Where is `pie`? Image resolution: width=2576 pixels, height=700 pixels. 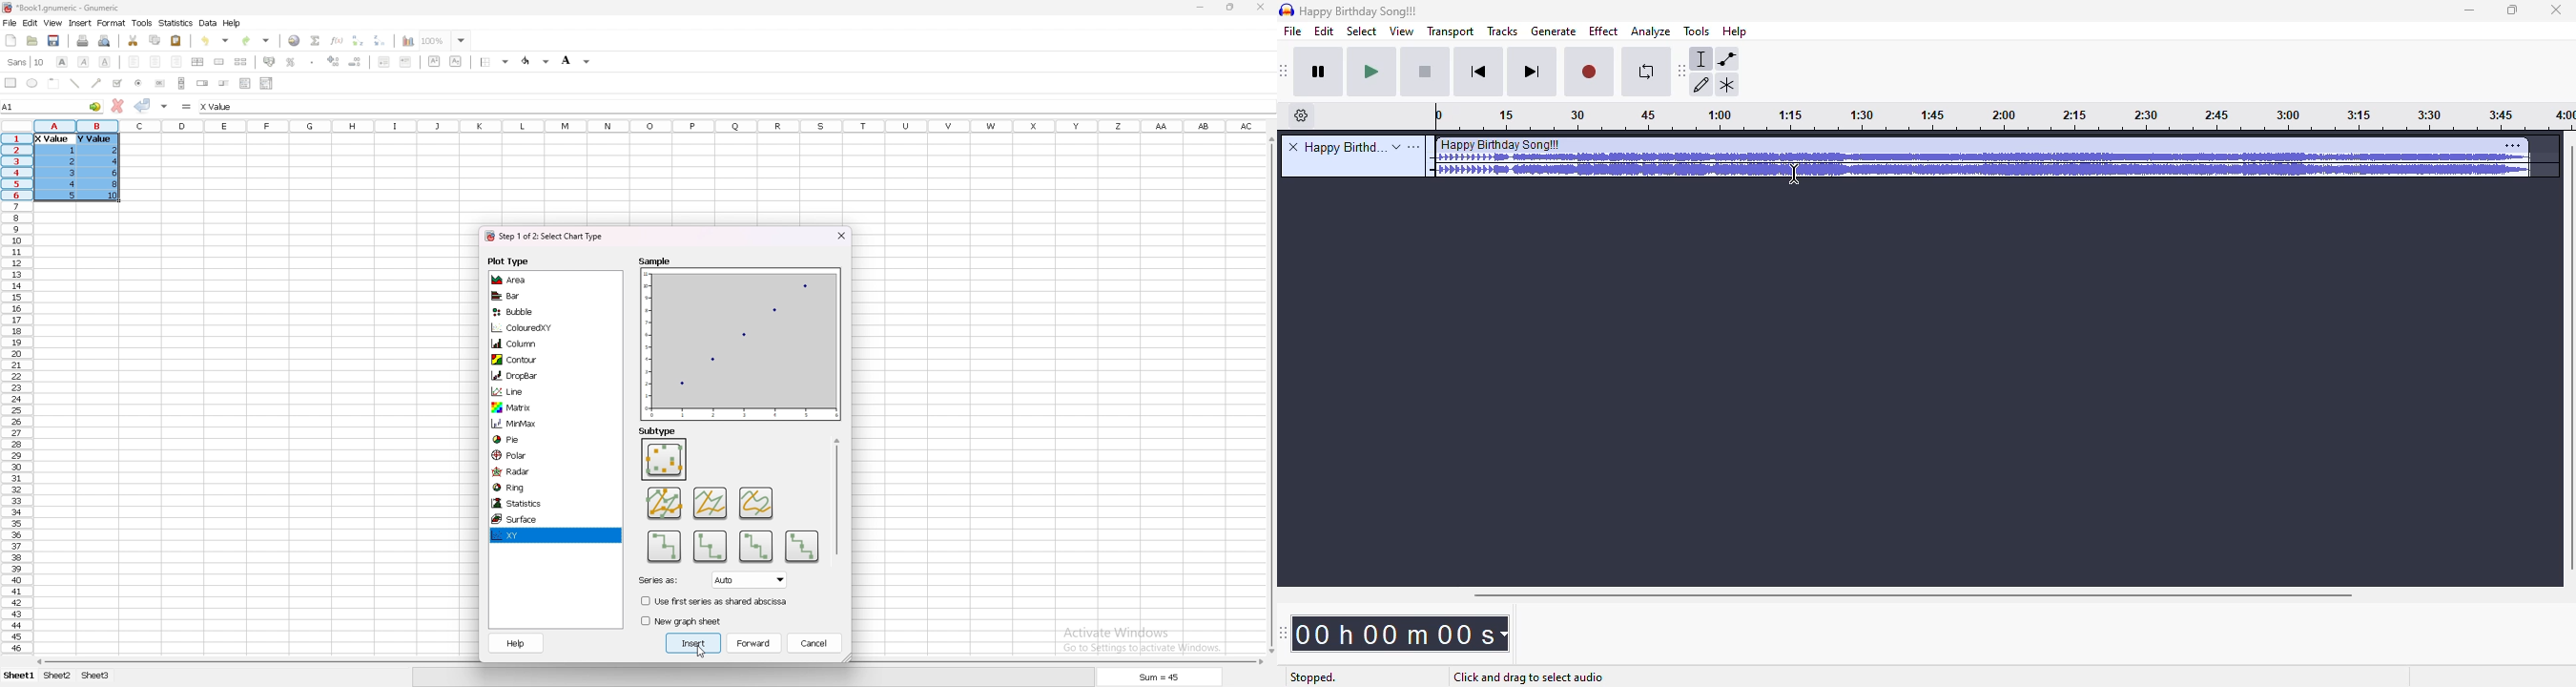
pie is located at coordinates (532, 439).